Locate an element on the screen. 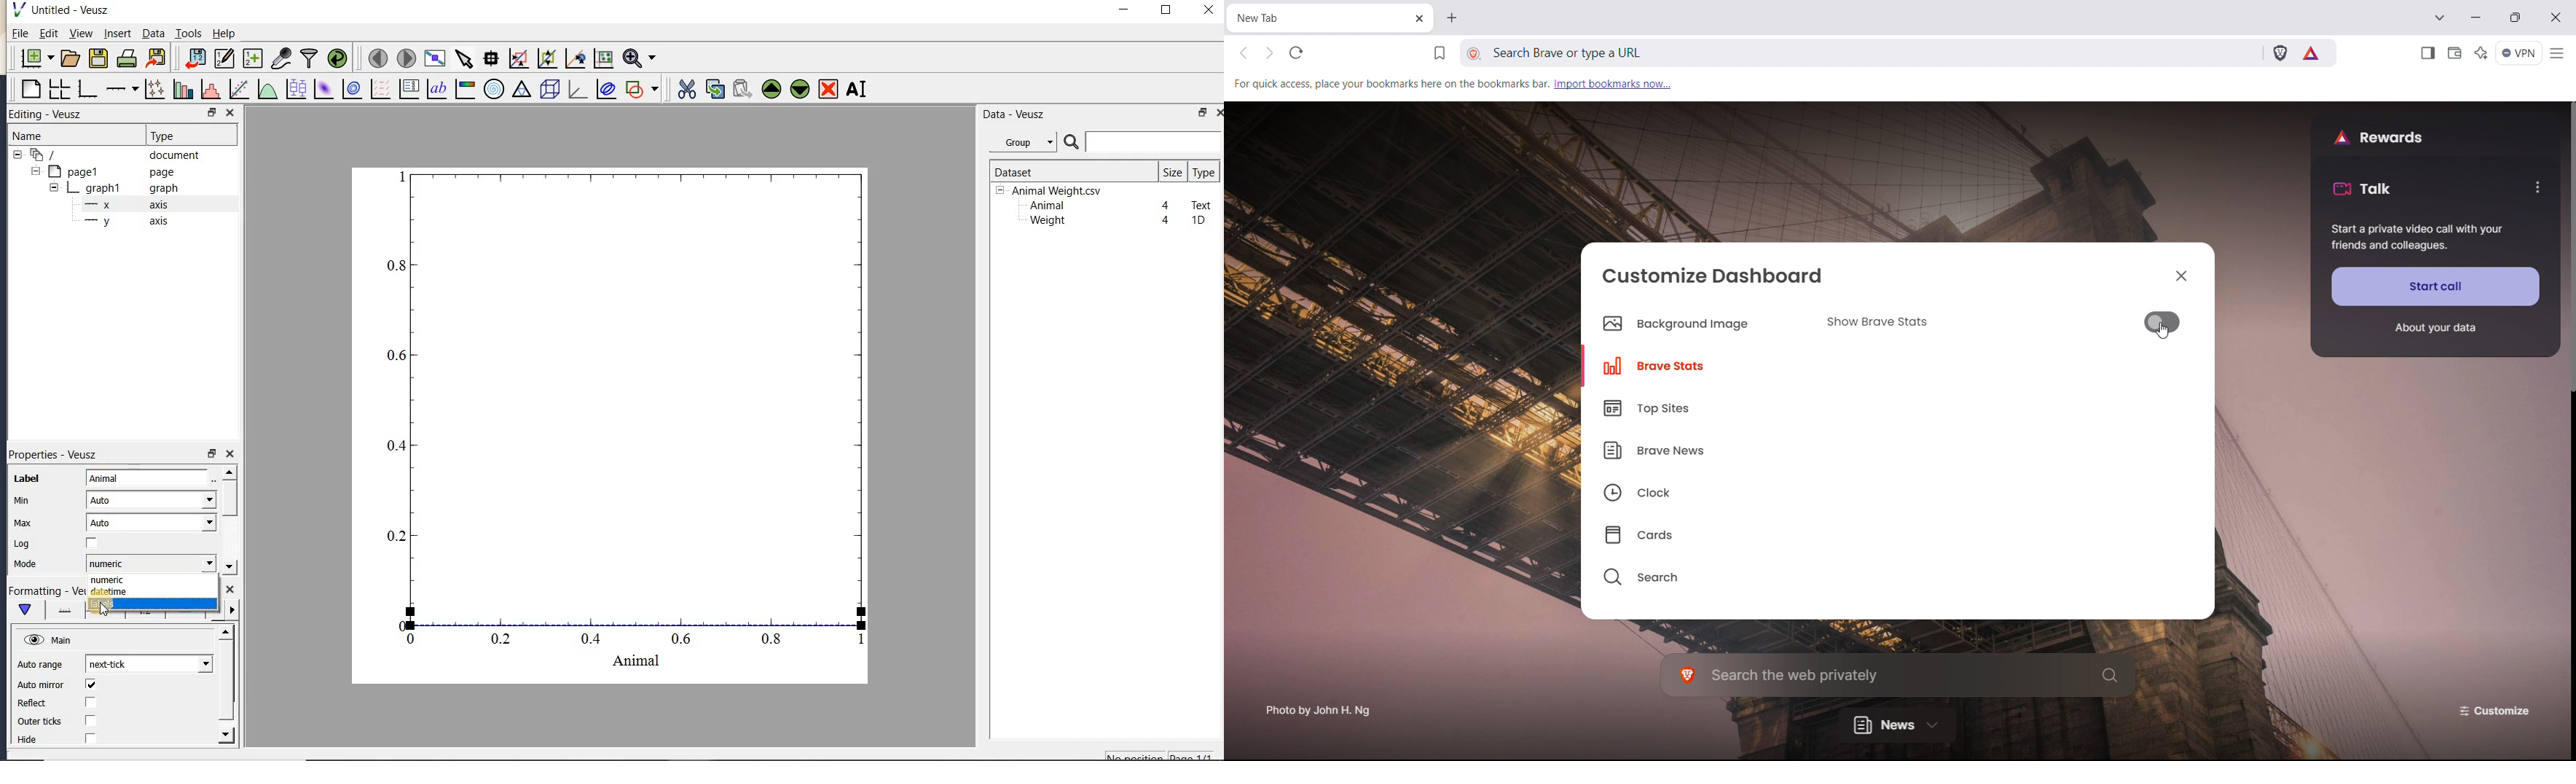  Start a private call with your friends and colleagues. is located at coordinates (2418, 238).